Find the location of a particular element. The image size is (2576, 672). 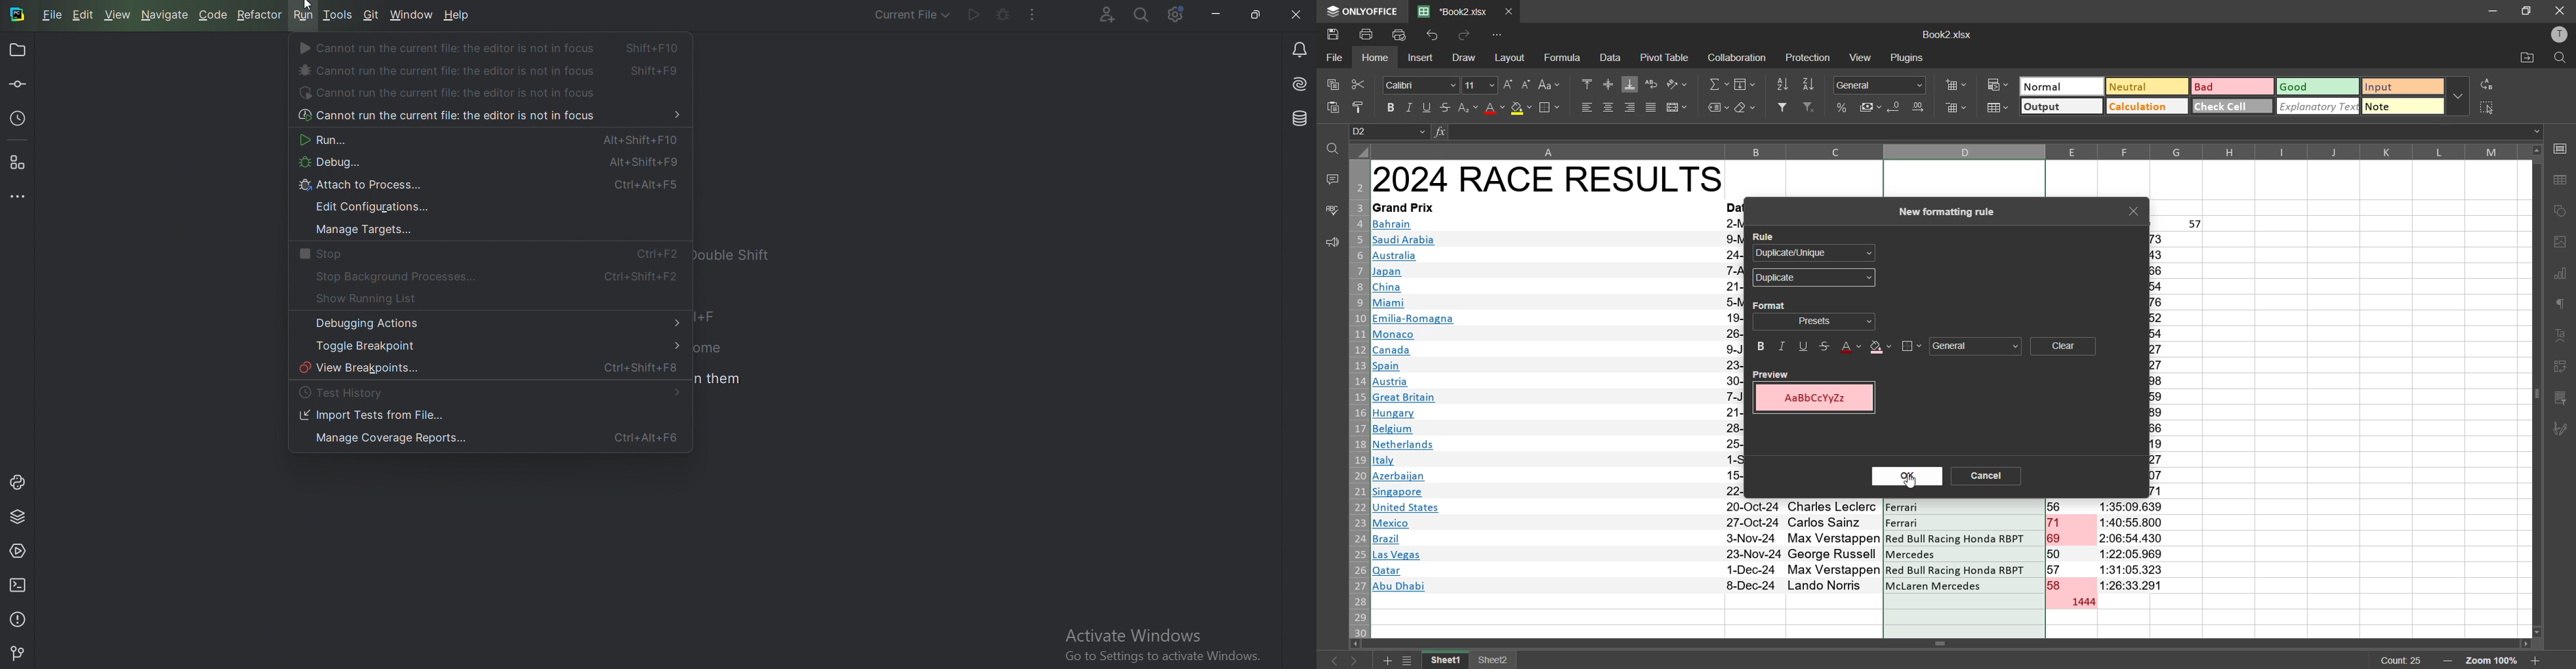

next is located at coordinates (1358, 660).